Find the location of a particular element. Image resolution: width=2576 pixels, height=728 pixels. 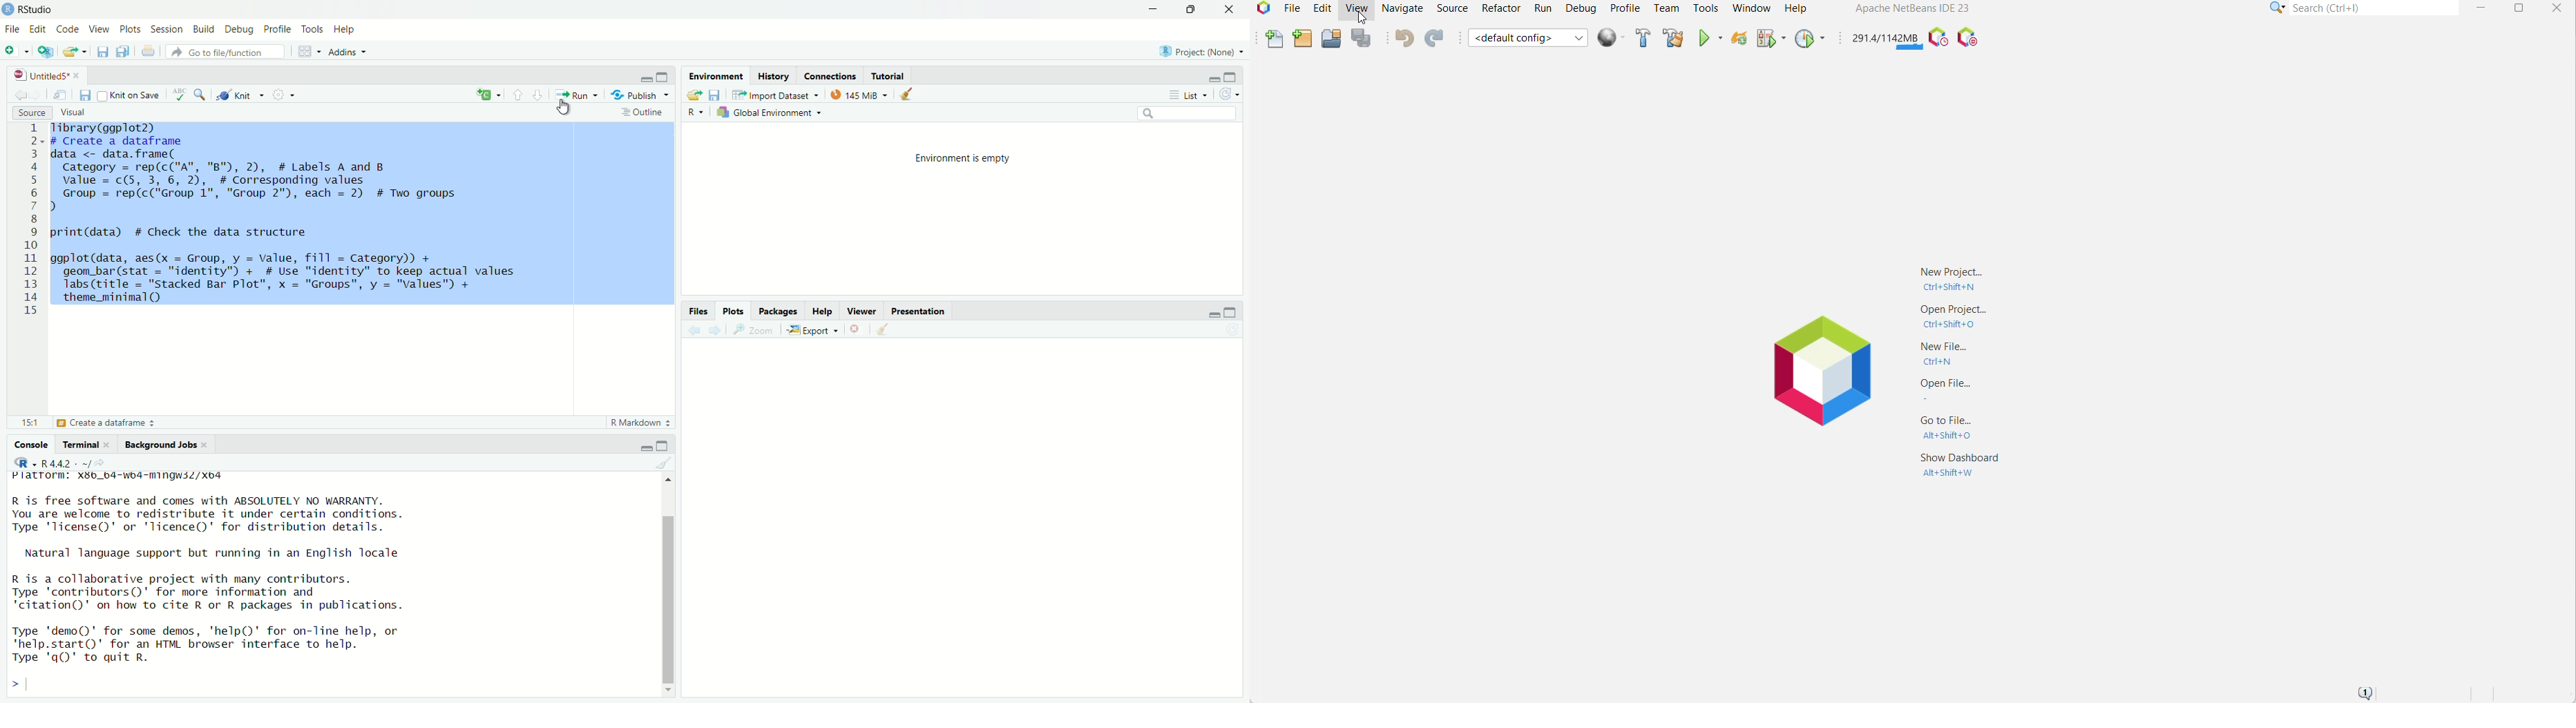

Code is located at coordinates (68, 29).